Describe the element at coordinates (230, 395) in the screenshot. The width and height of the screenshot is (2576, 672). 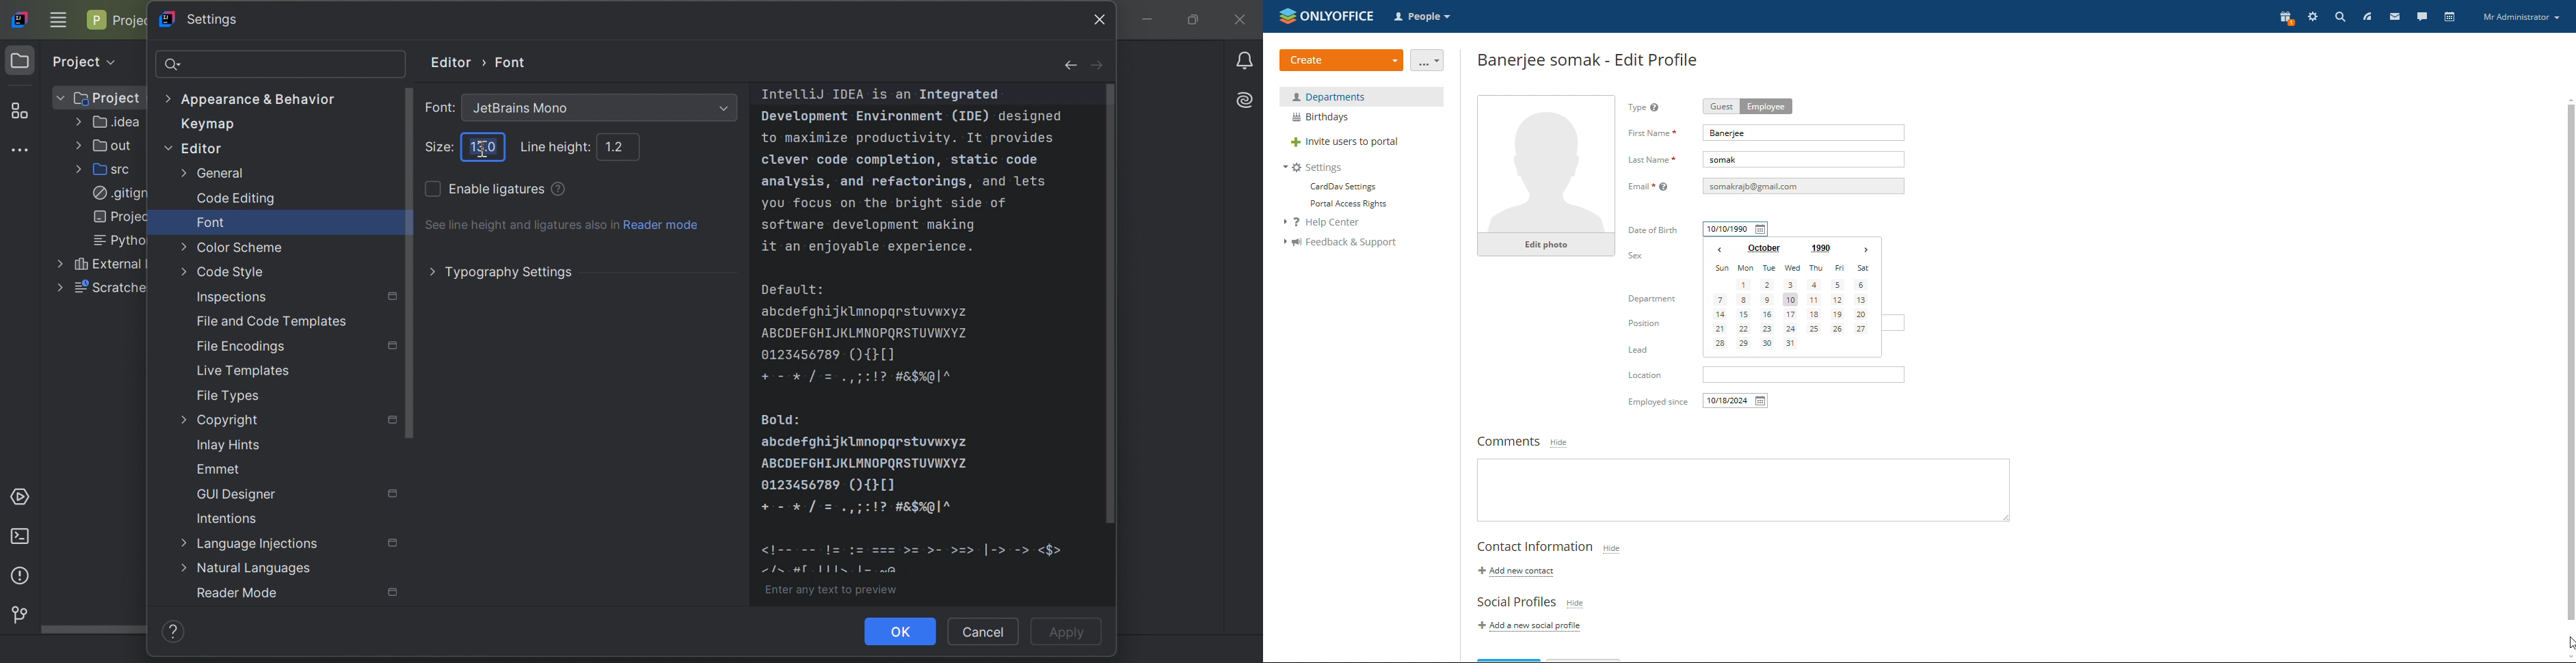
I see `File types` at that location.